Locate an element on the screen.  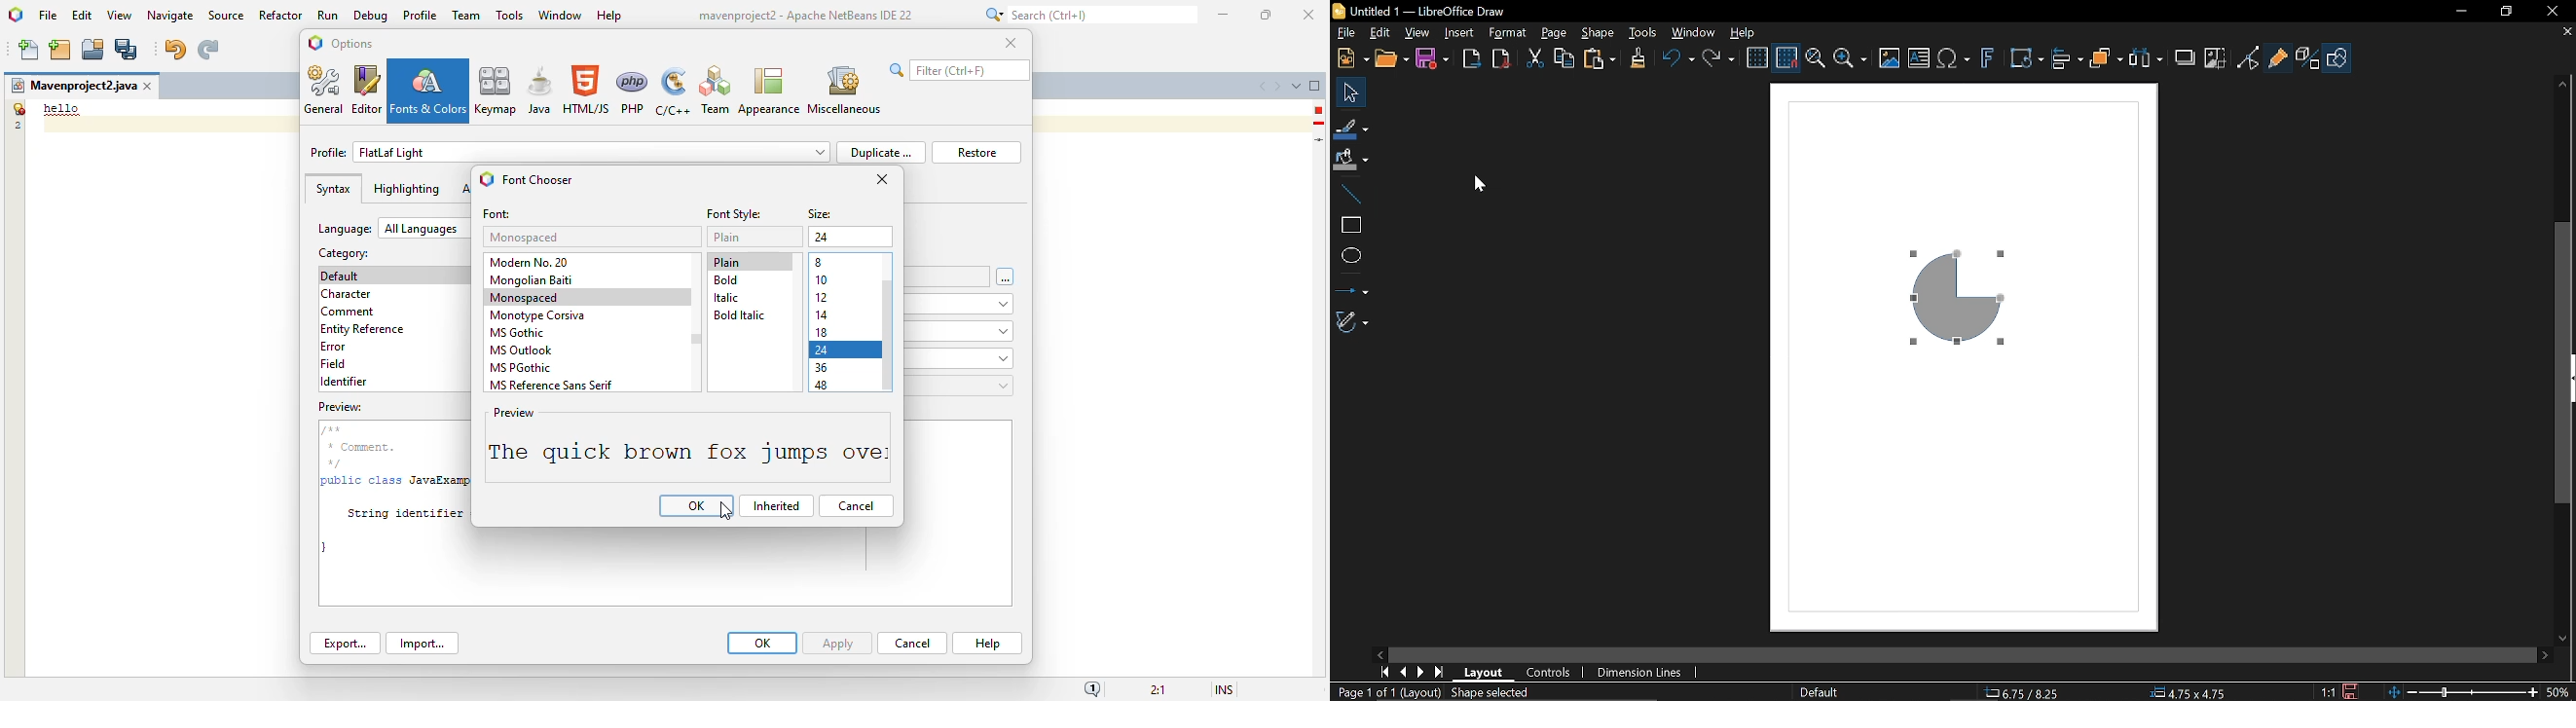
notifications is located at coordinates (1092, 688).